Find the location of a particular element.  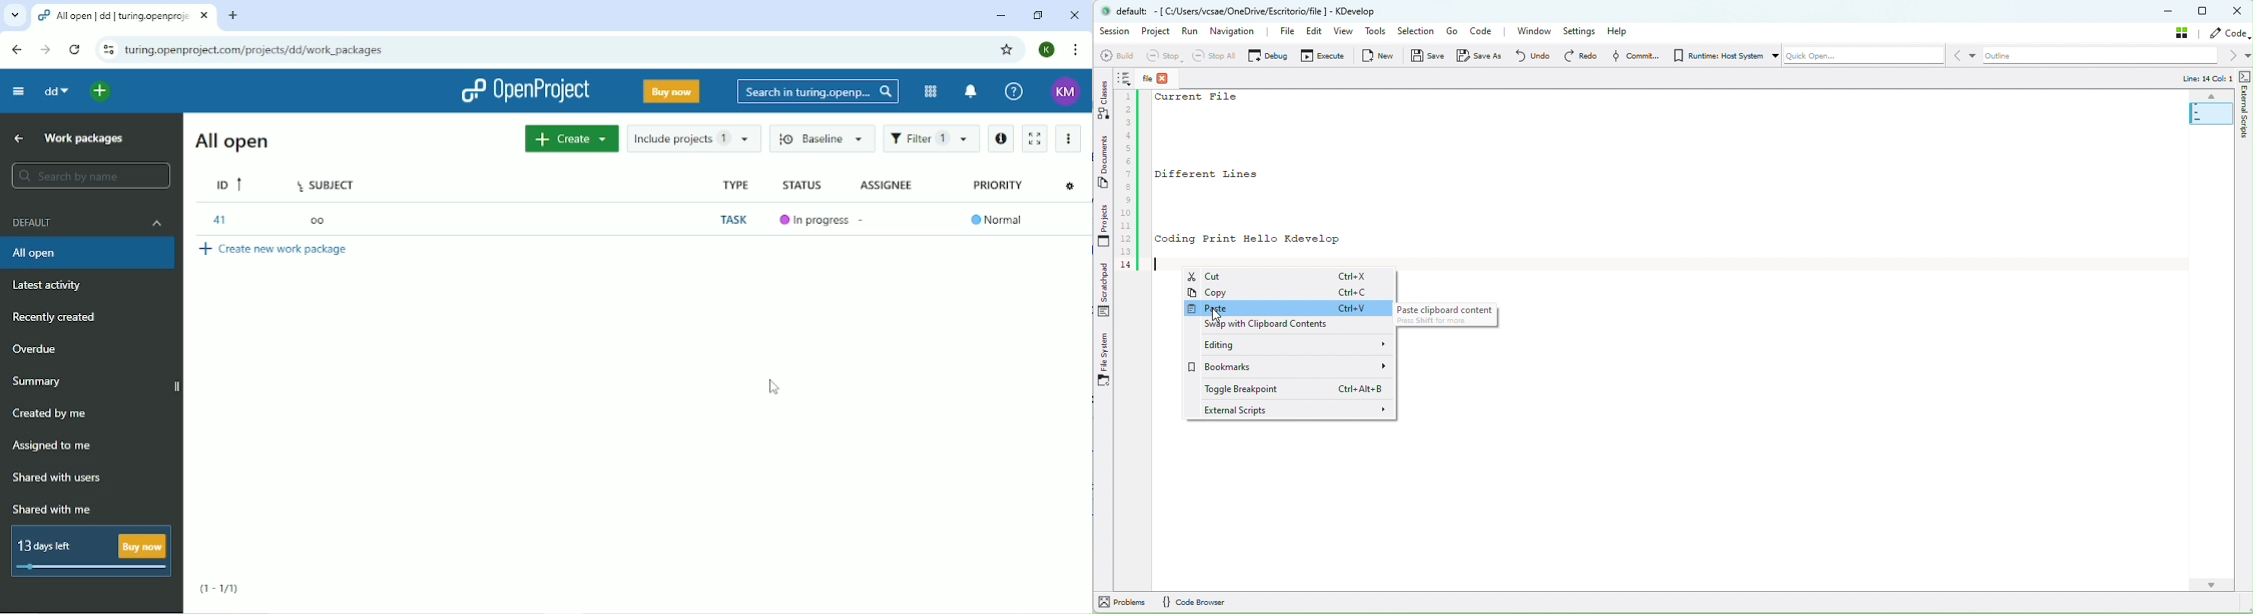

Close is located at coordinates (1073, 14).